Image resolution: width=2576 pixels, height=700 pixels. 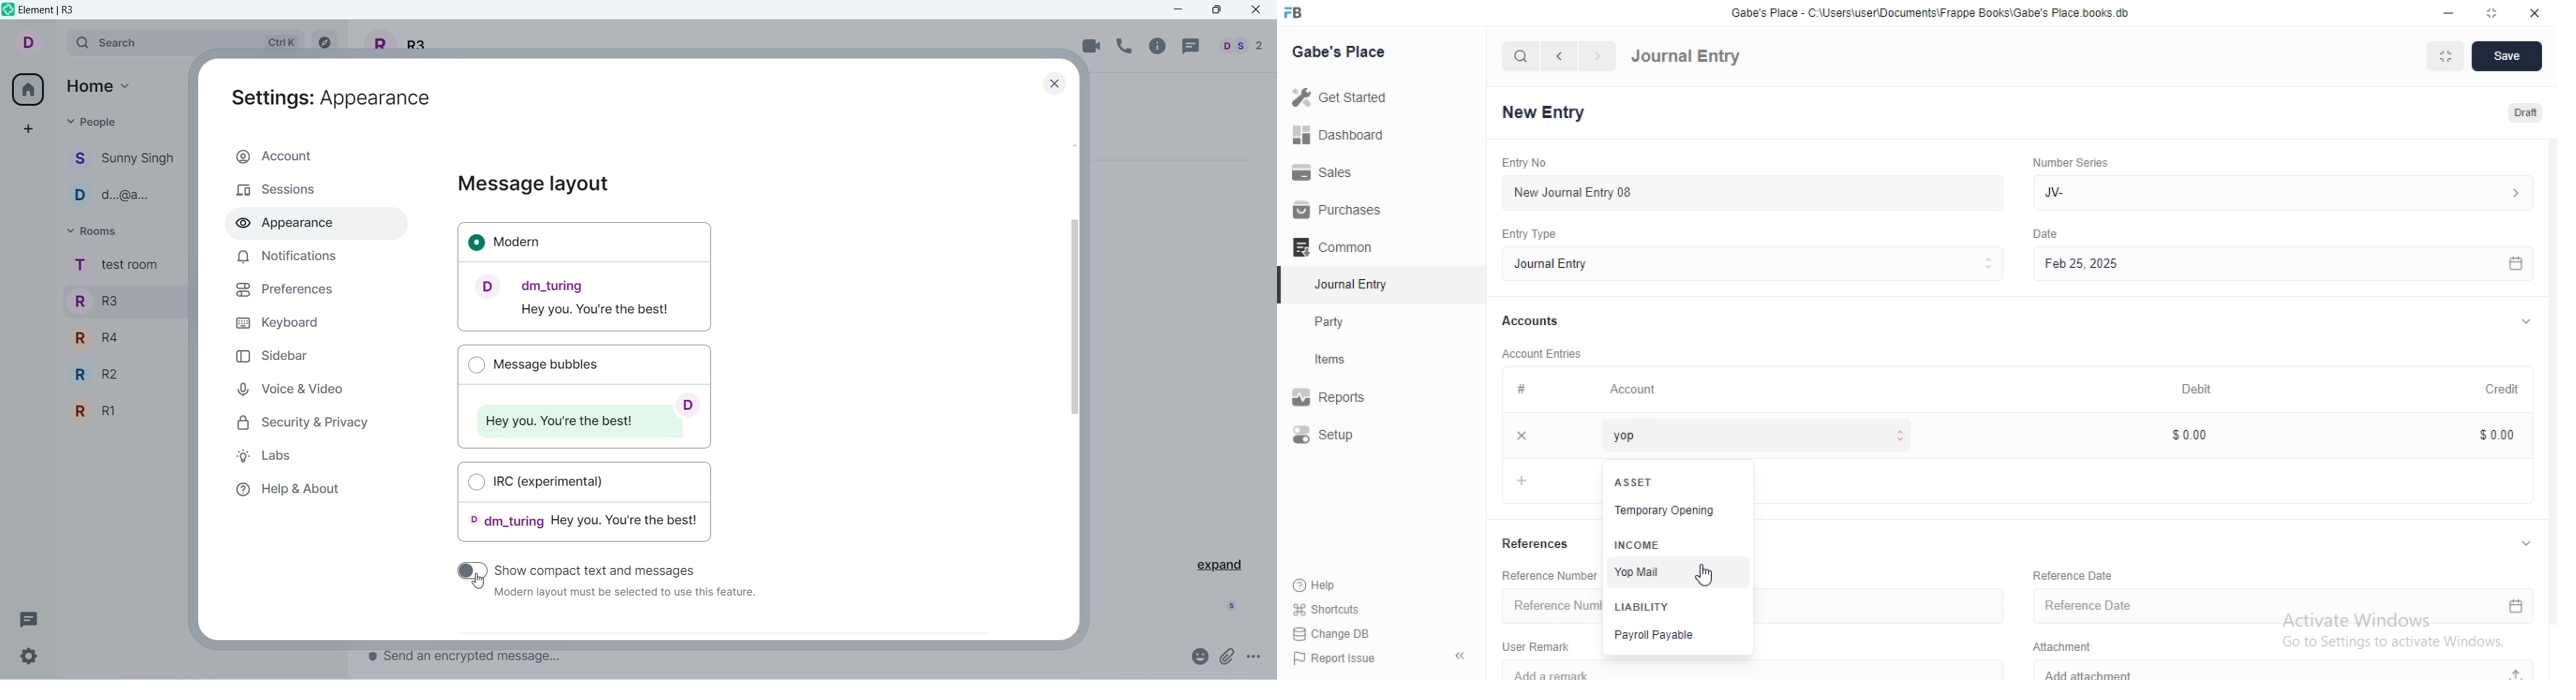 I want to click on account, so click(x=316, y=154).